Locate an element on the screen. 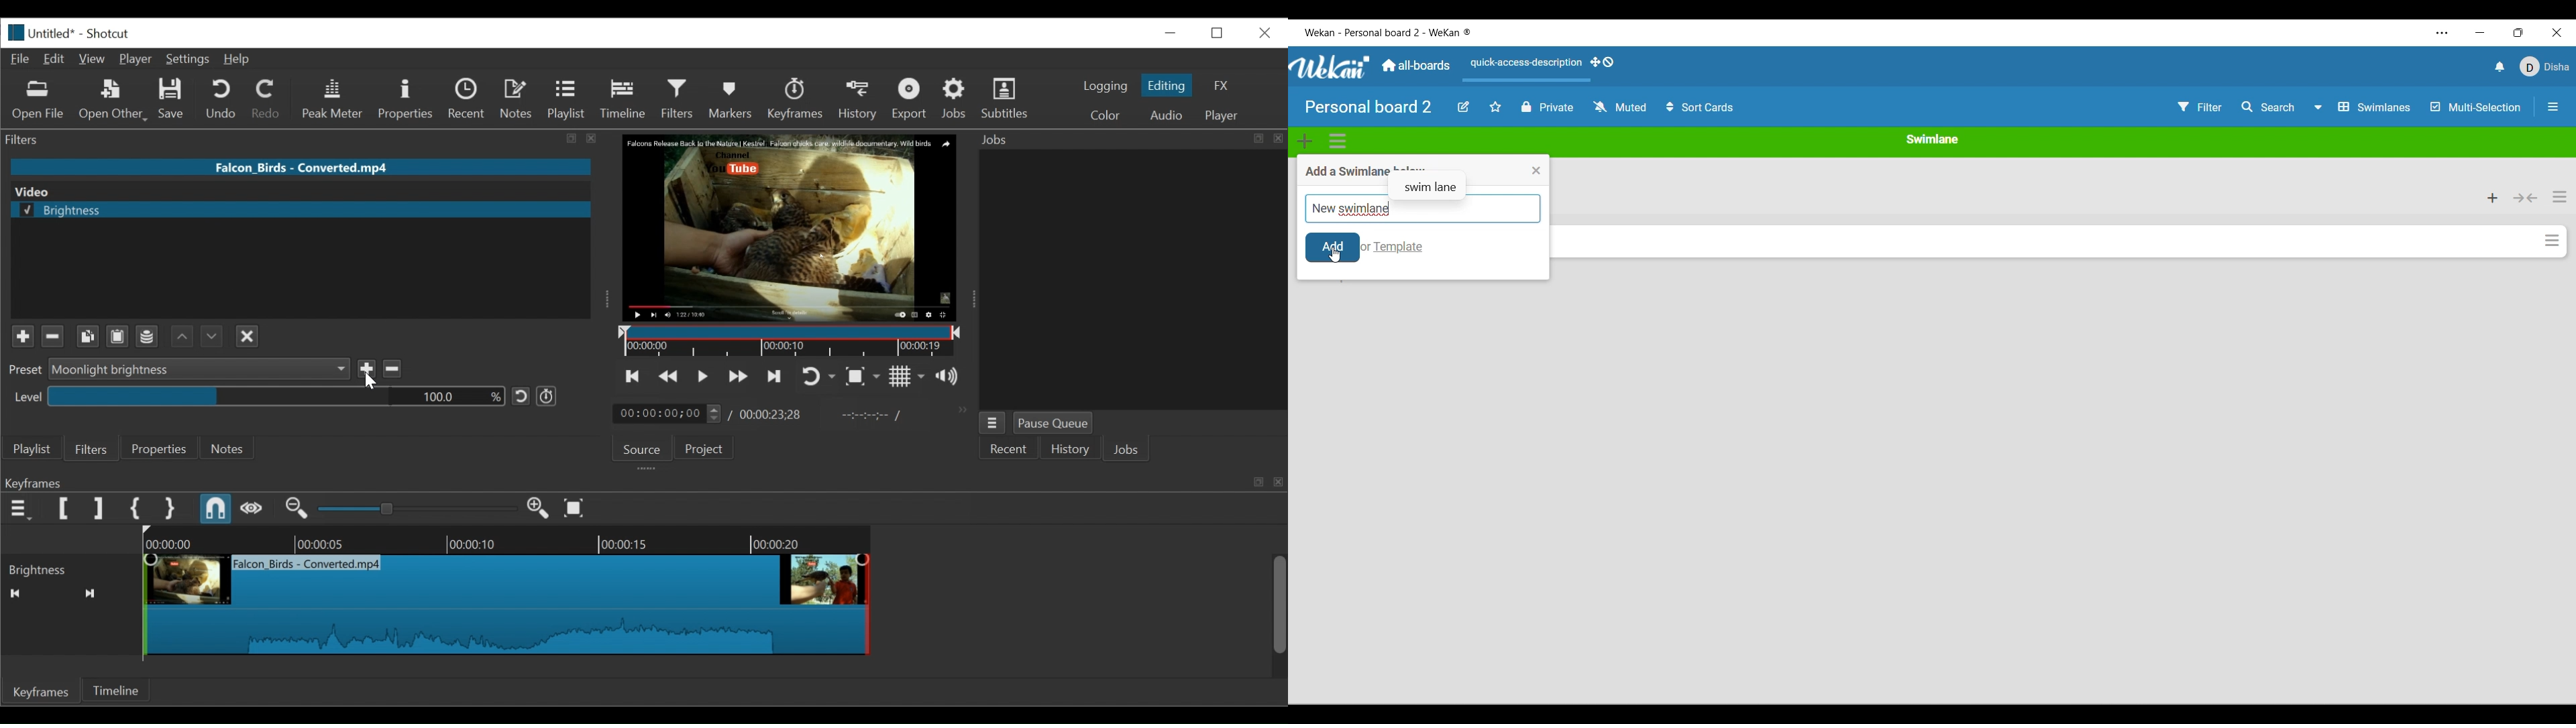  Swimlane actions is located at coordinates (1338, 141).